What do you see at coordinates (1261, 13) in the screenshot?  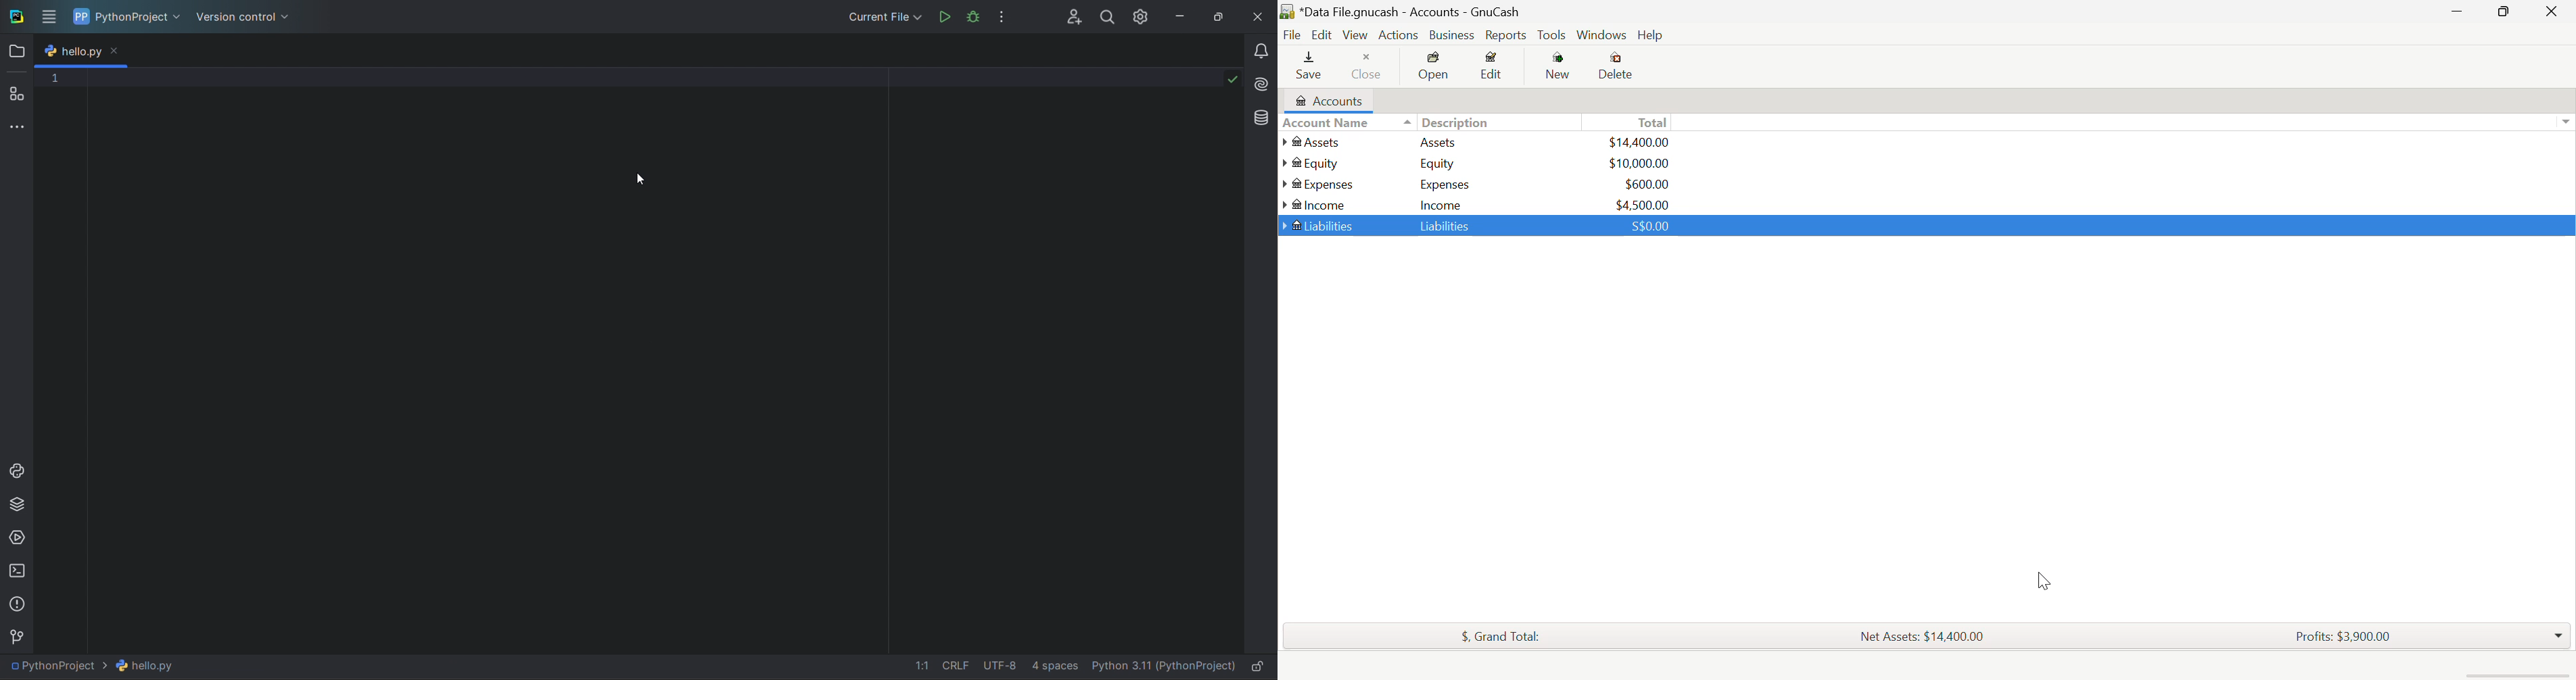 I see `close` at bounding box center [1261, 13].